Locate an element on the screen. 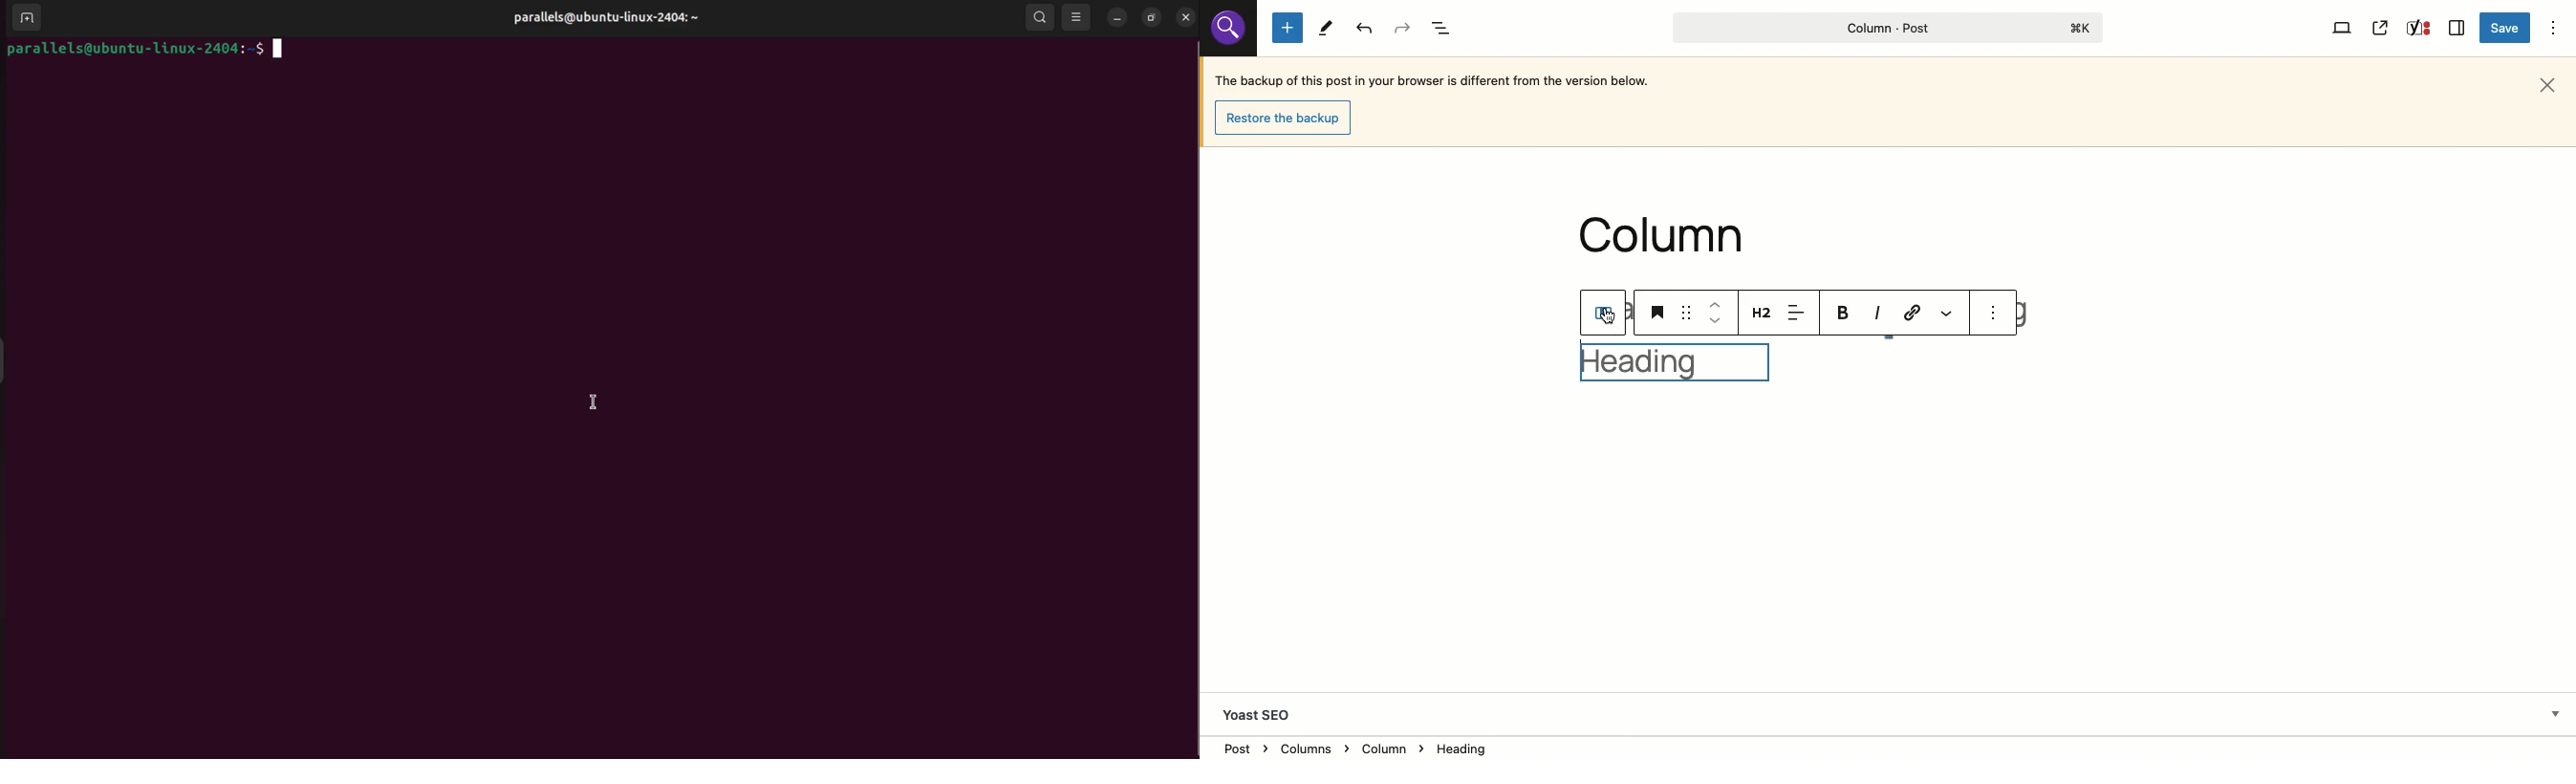  column is located at coordinates (1669, 236).